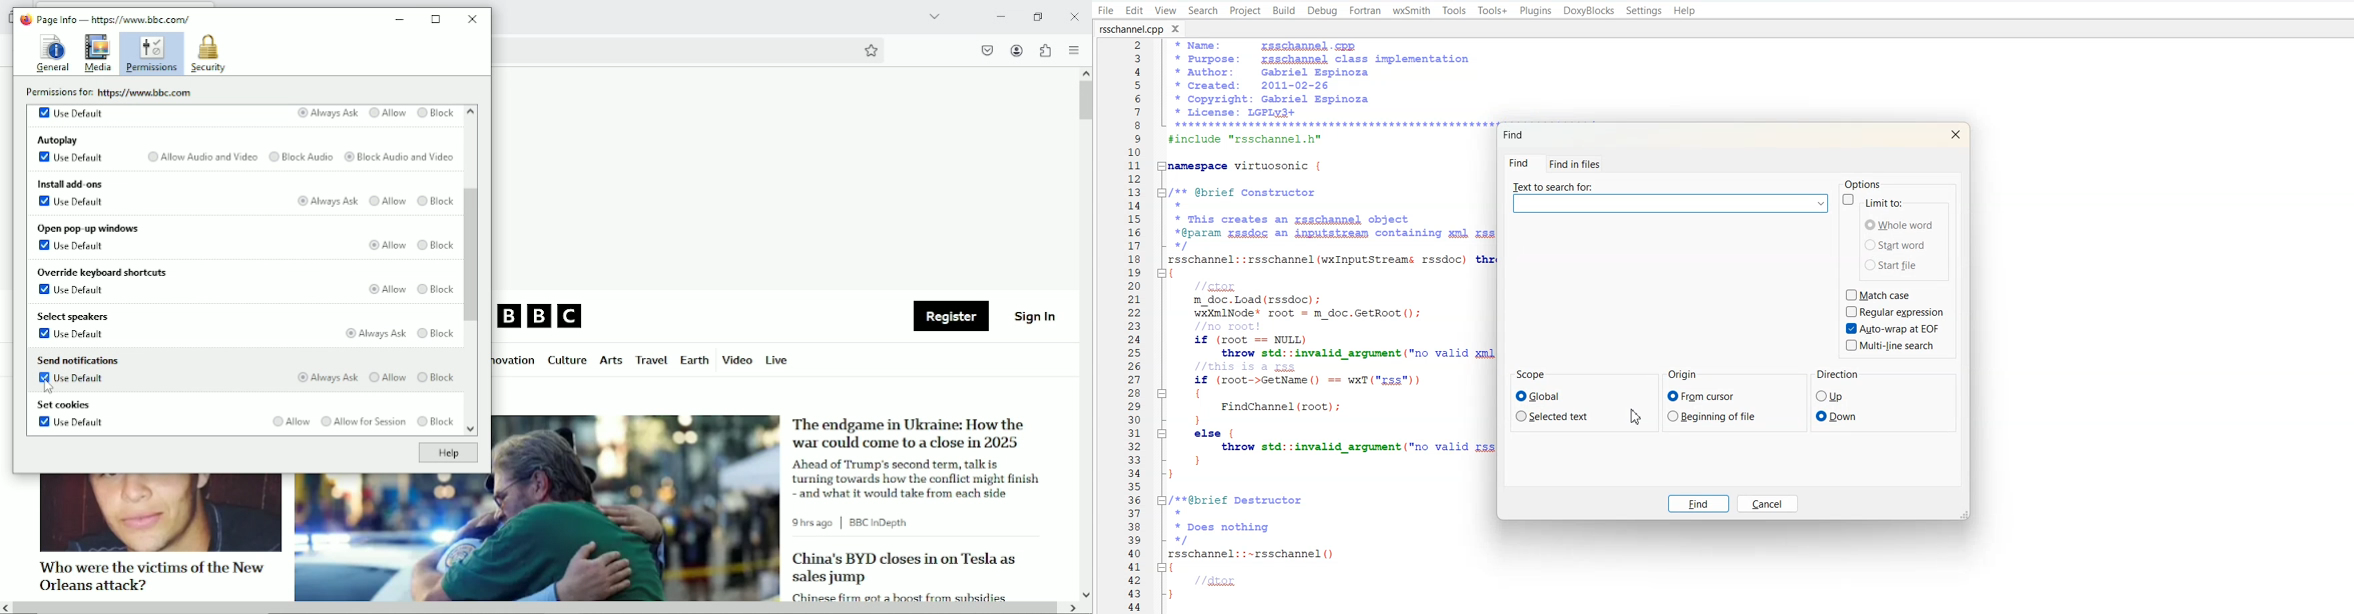 Image resolution: width=2380 pixels, height=616 pixels. What do you see at coordinates (152, 54) in the screenshot?
I see `Permissions` at bounding box center [152, 54].